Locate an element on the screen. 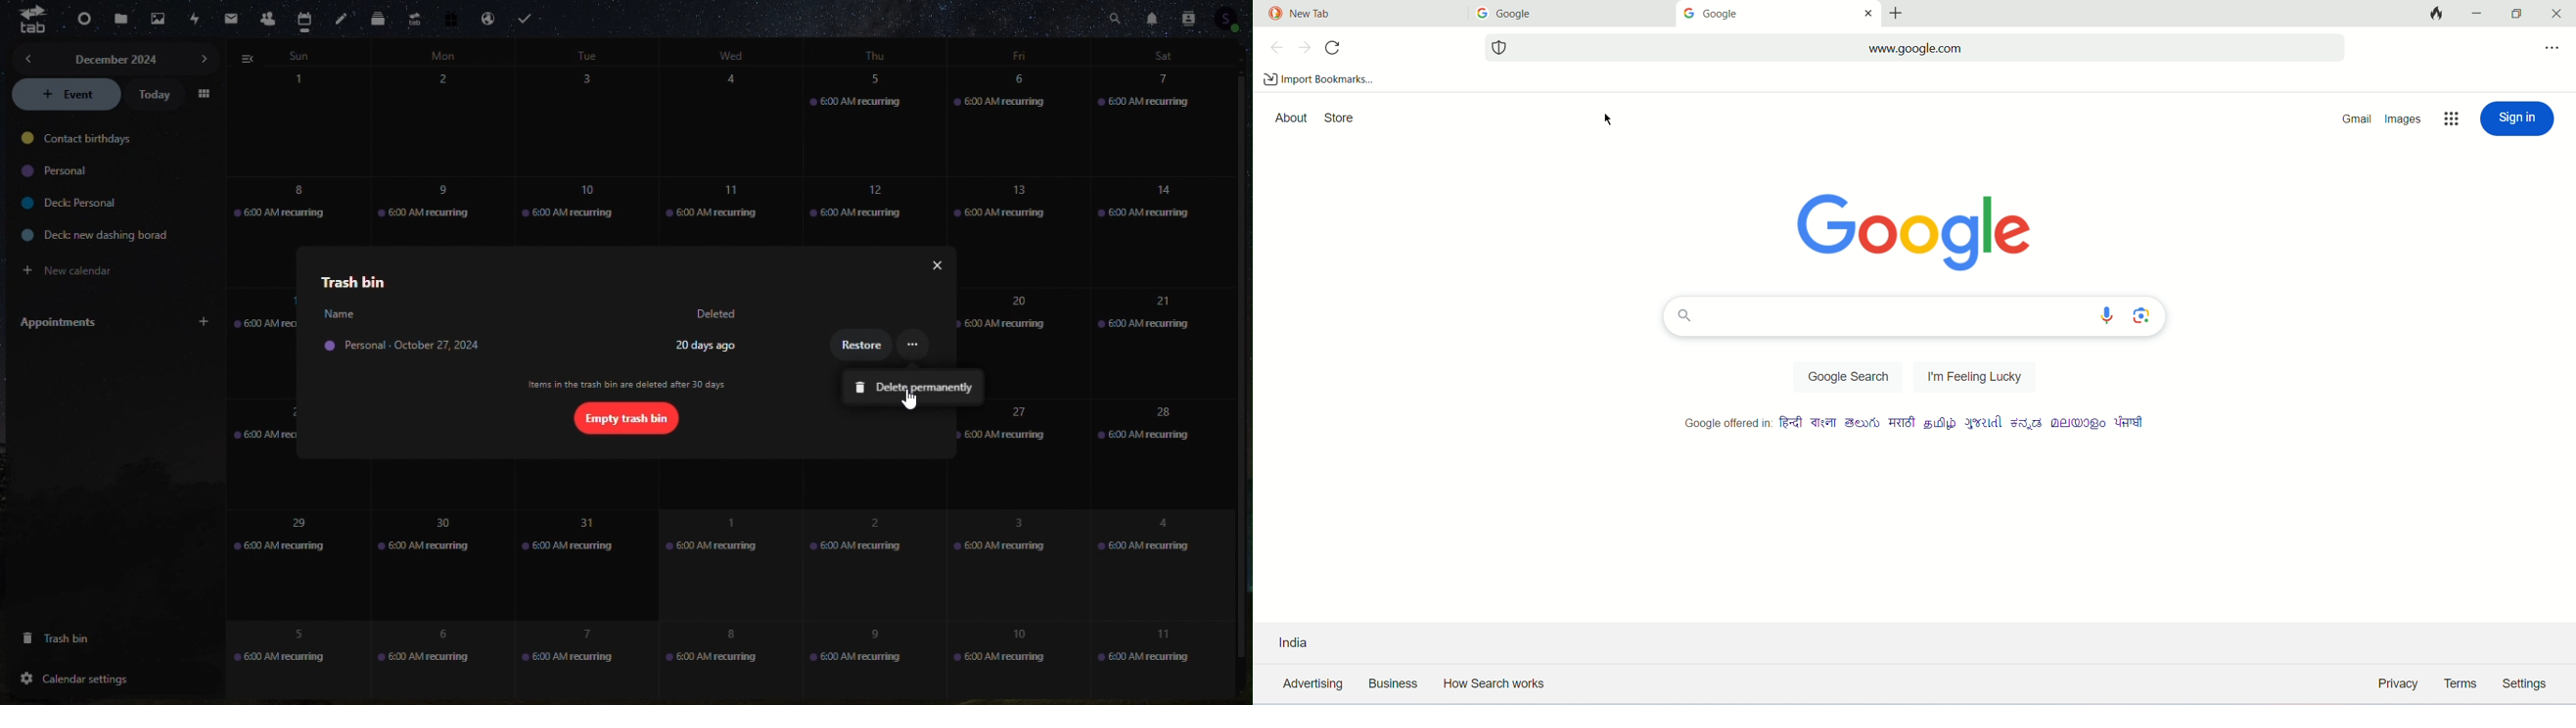 Image resolution: width=2576 pixels, height=728 pixels. personal is located at coordinates (60, 171).